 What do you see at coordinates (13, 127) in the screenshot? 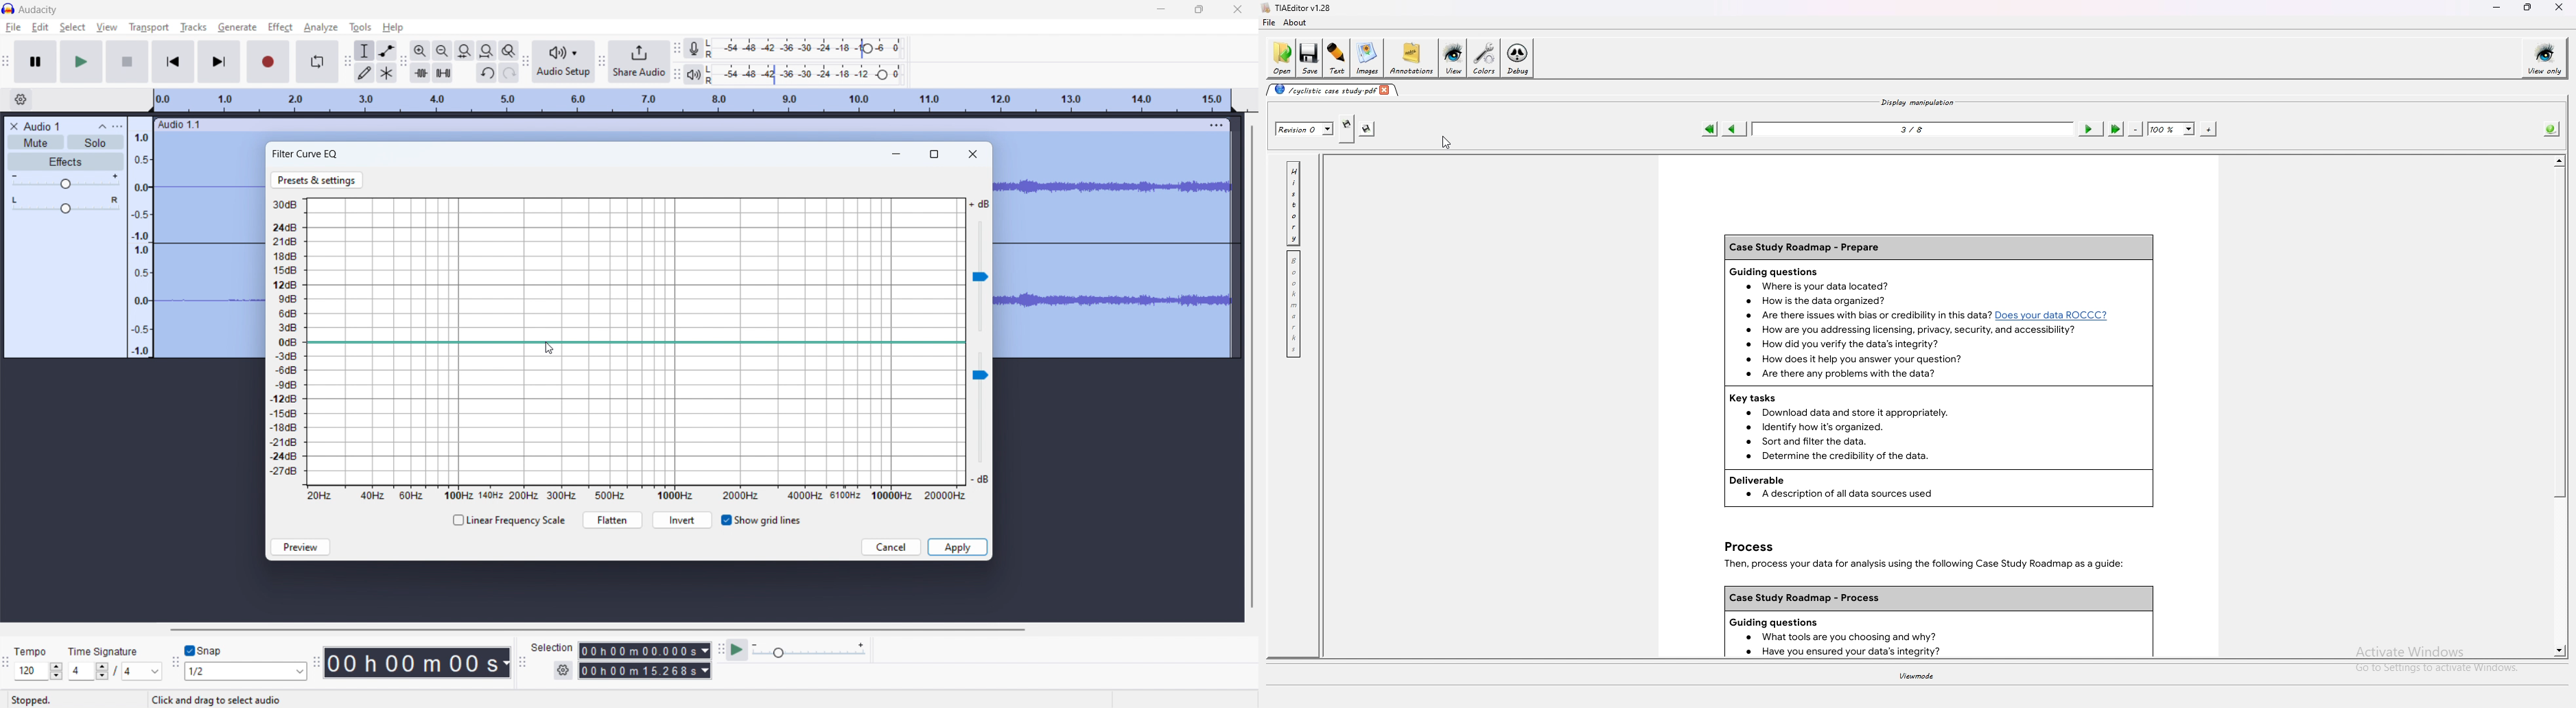
I see `delete audio` at bounding box center [13, 127].